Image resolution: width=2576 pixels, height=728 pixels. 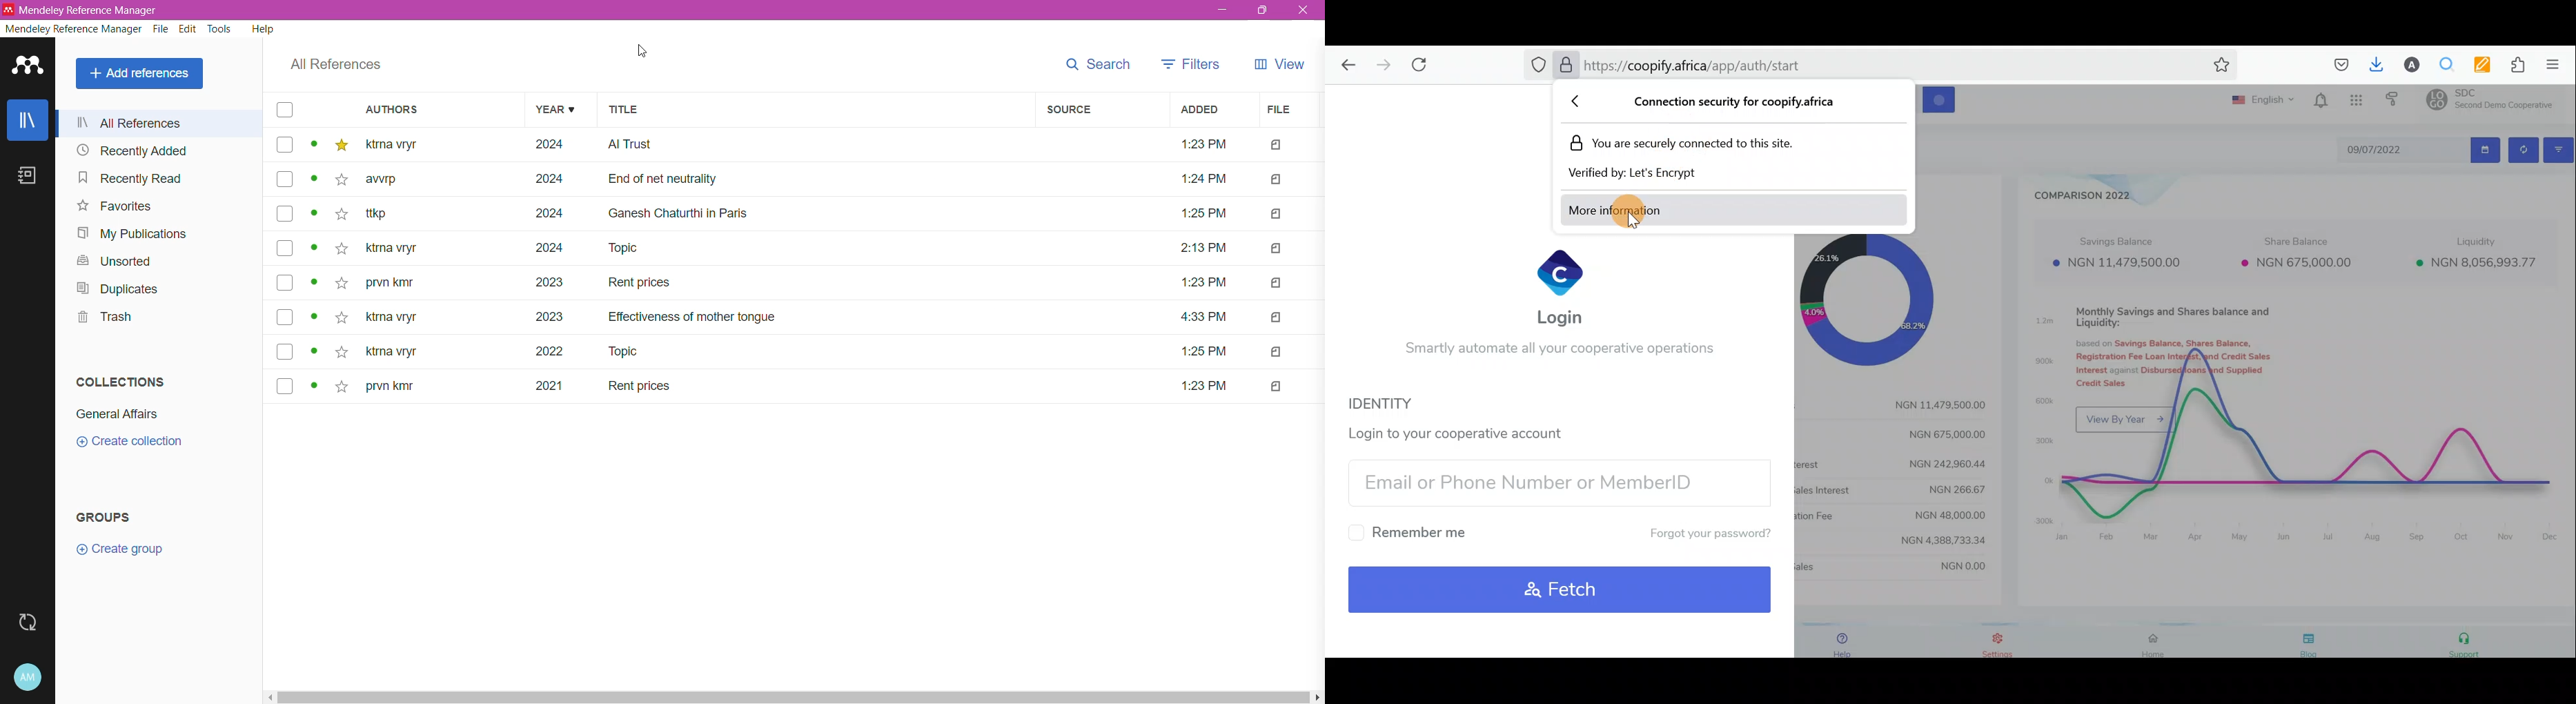 I want to click on 1:24 PM, so click(x=1203, y=178).